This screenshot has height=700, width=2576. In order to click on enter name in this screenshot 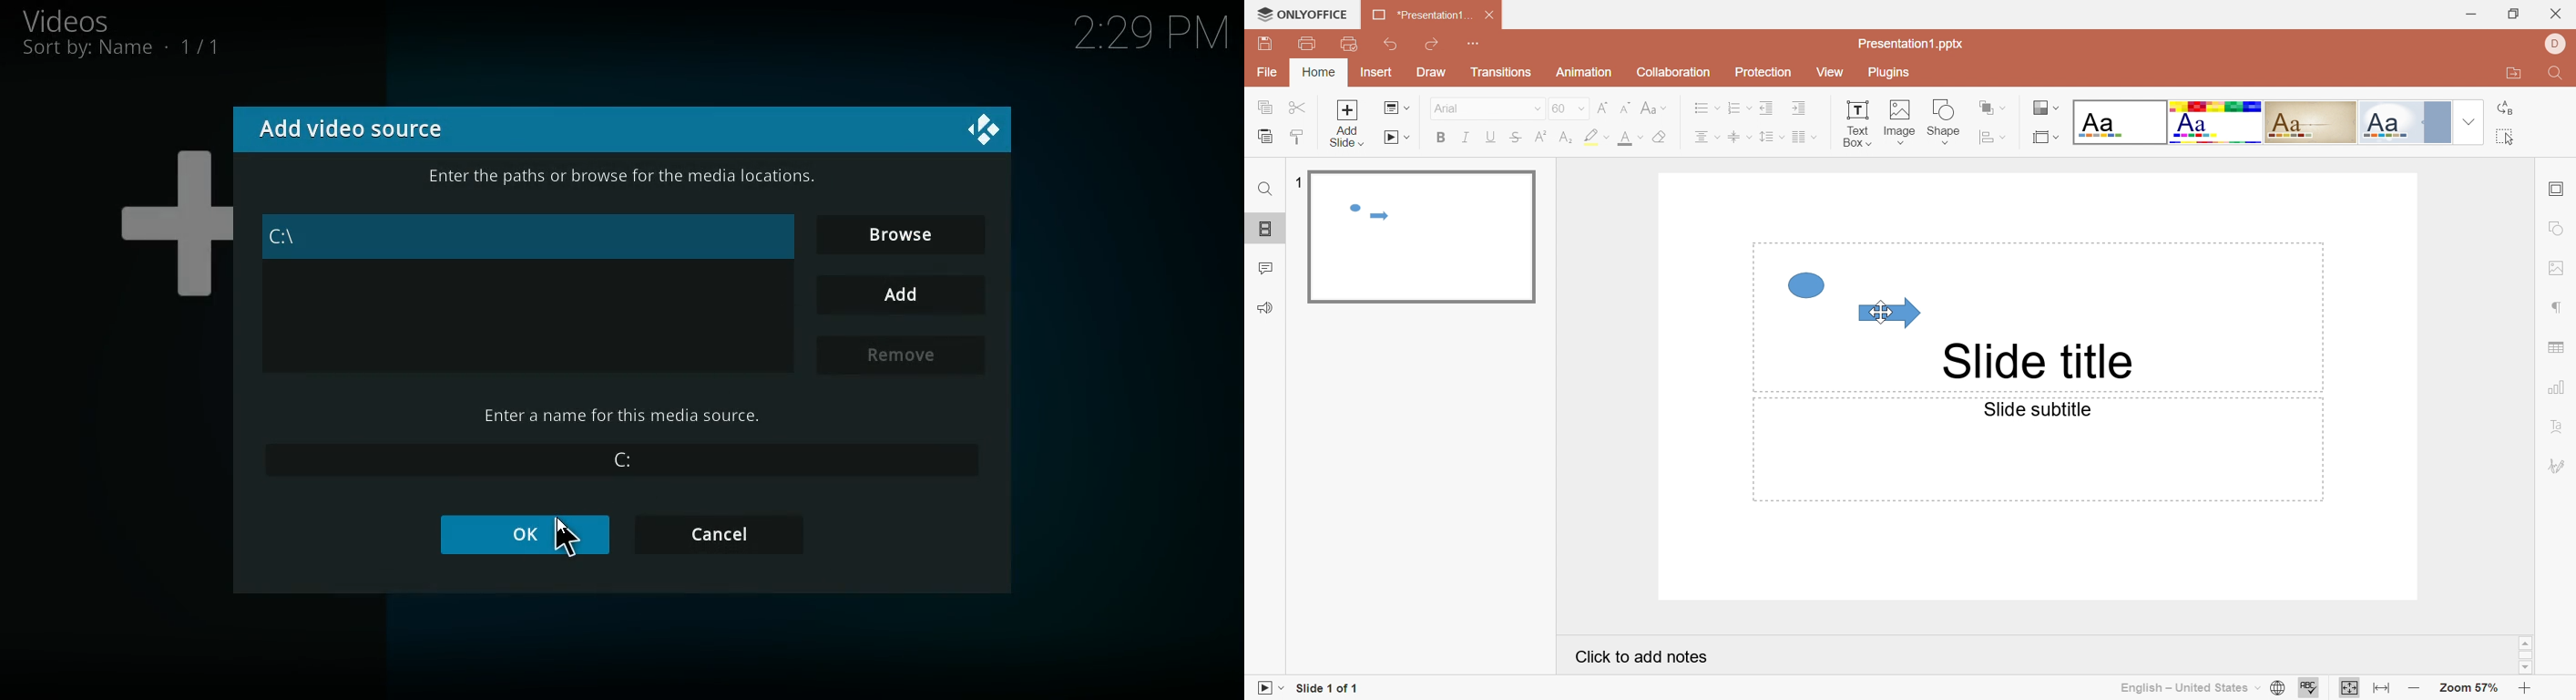, I will do `click(624, 416)`.